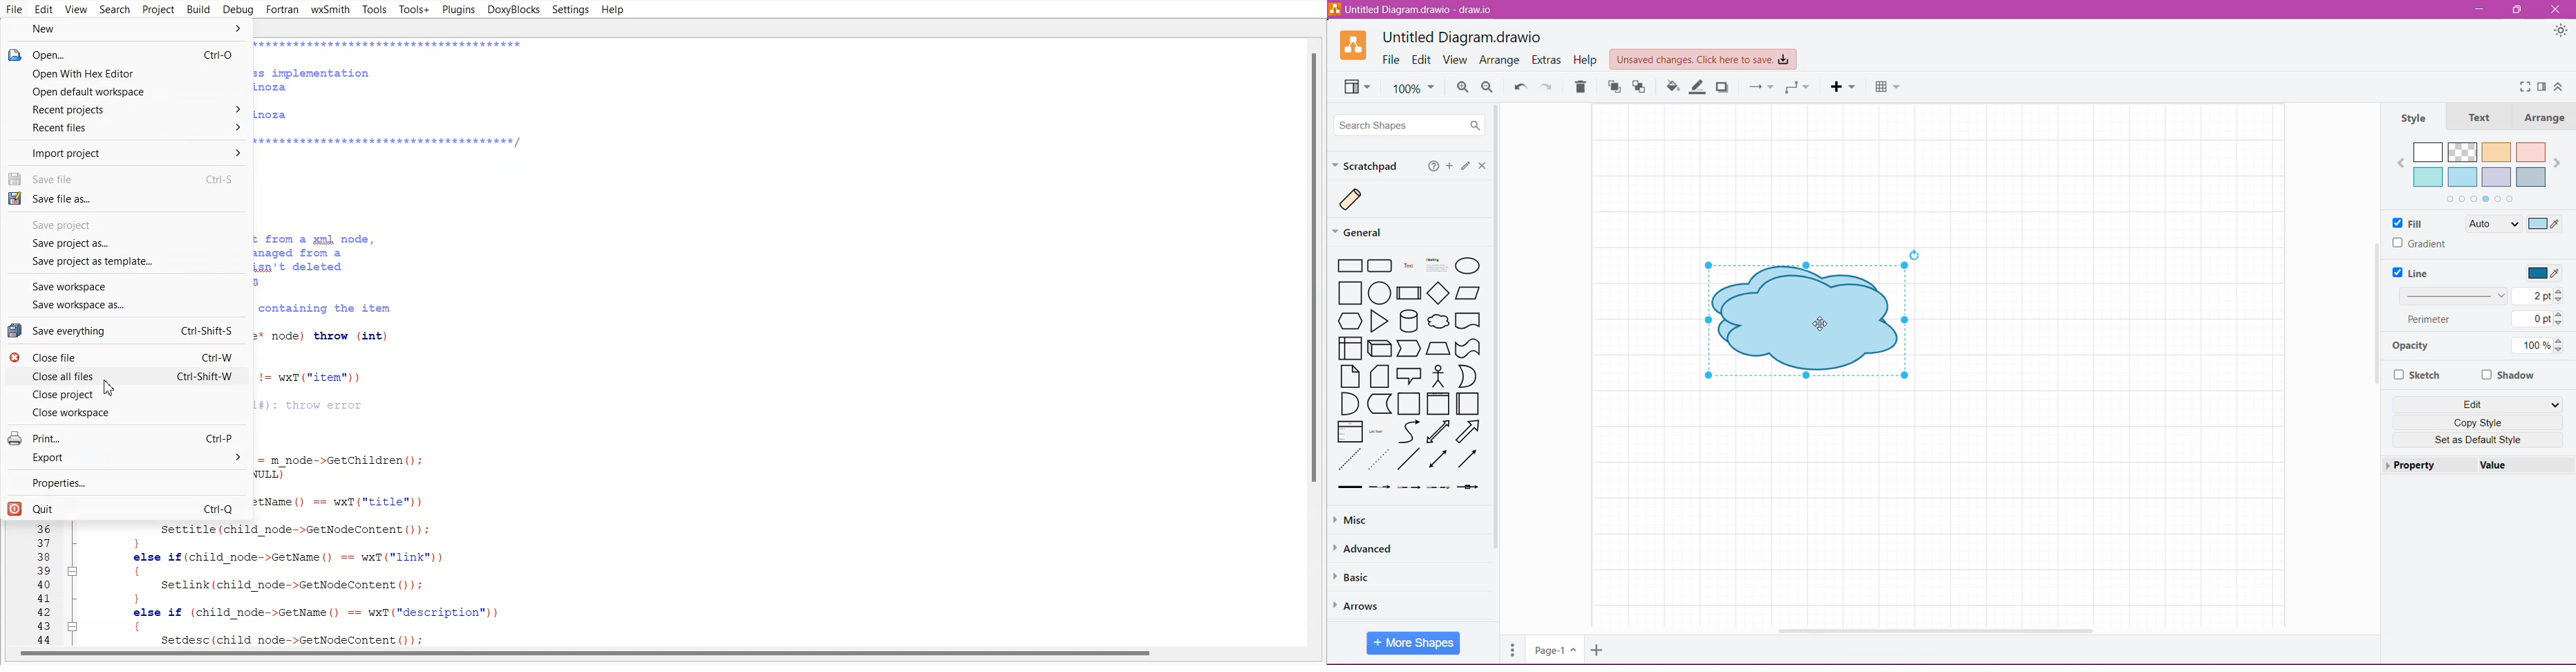  I want to click on Zoom Out, so click(1488, 87).